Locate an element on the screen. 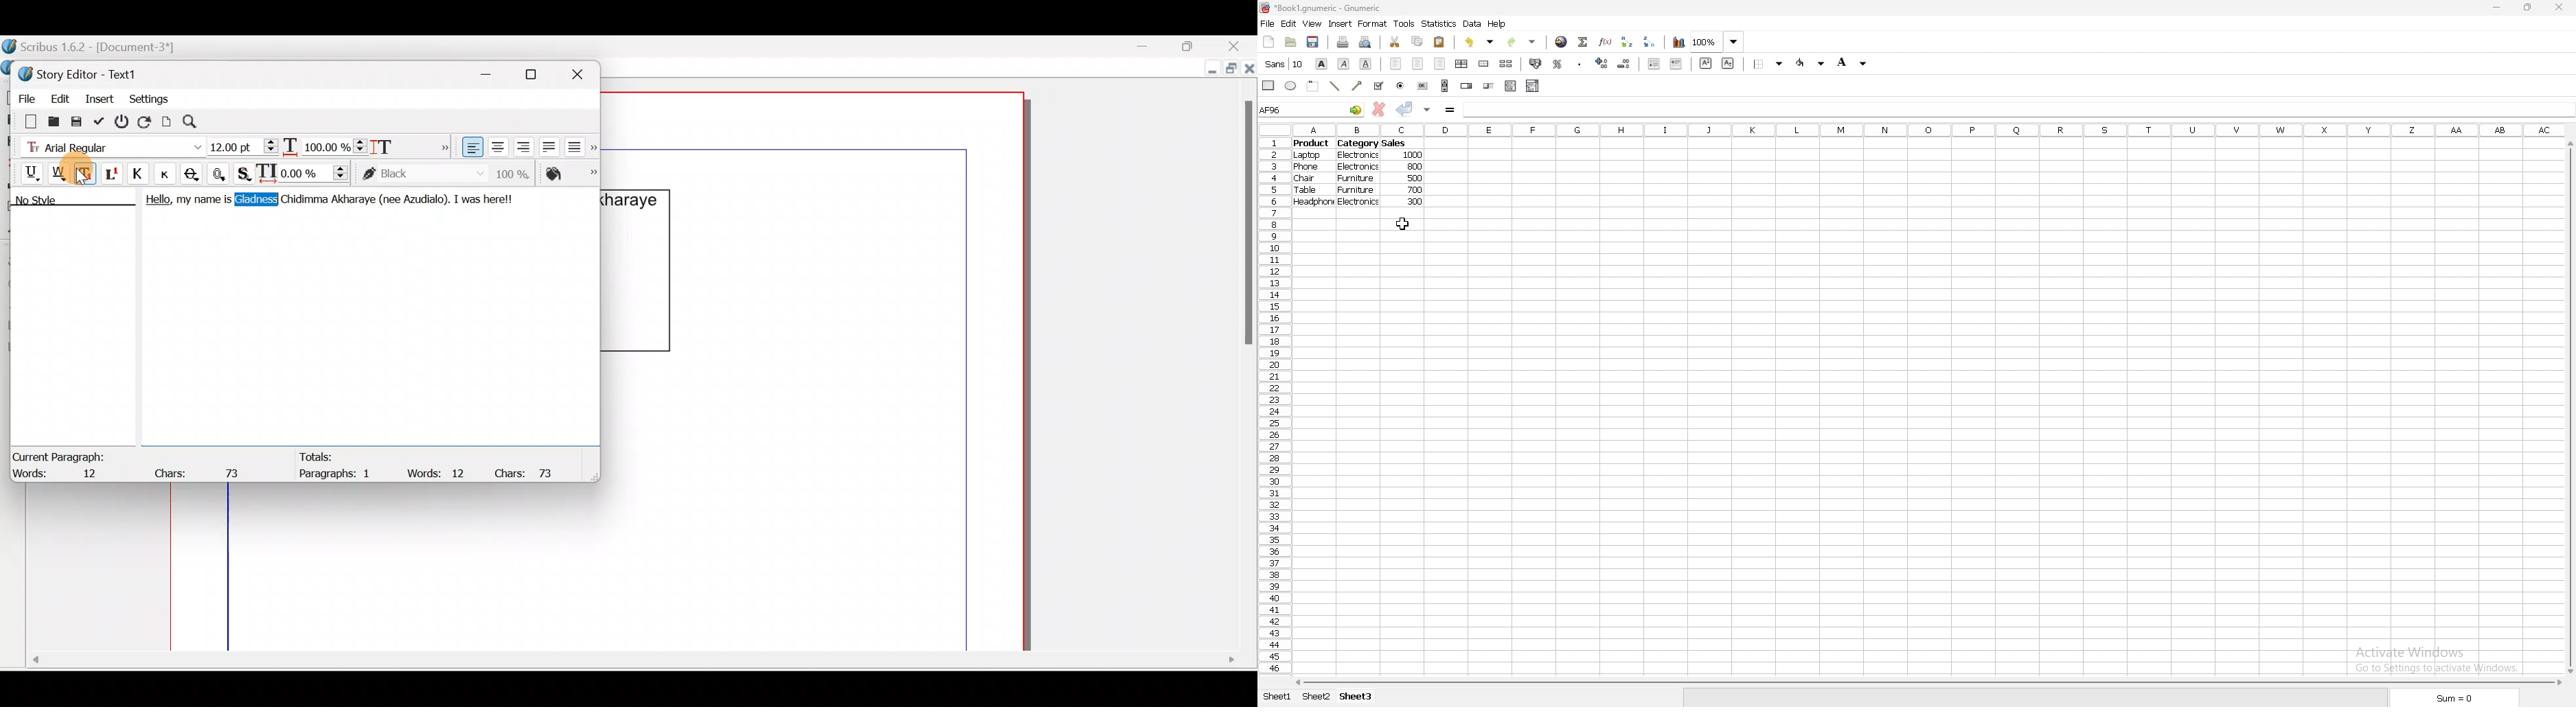 The height and width of the screenshot is (728, 2576). Update text frame is located at coordinates (167, 120).